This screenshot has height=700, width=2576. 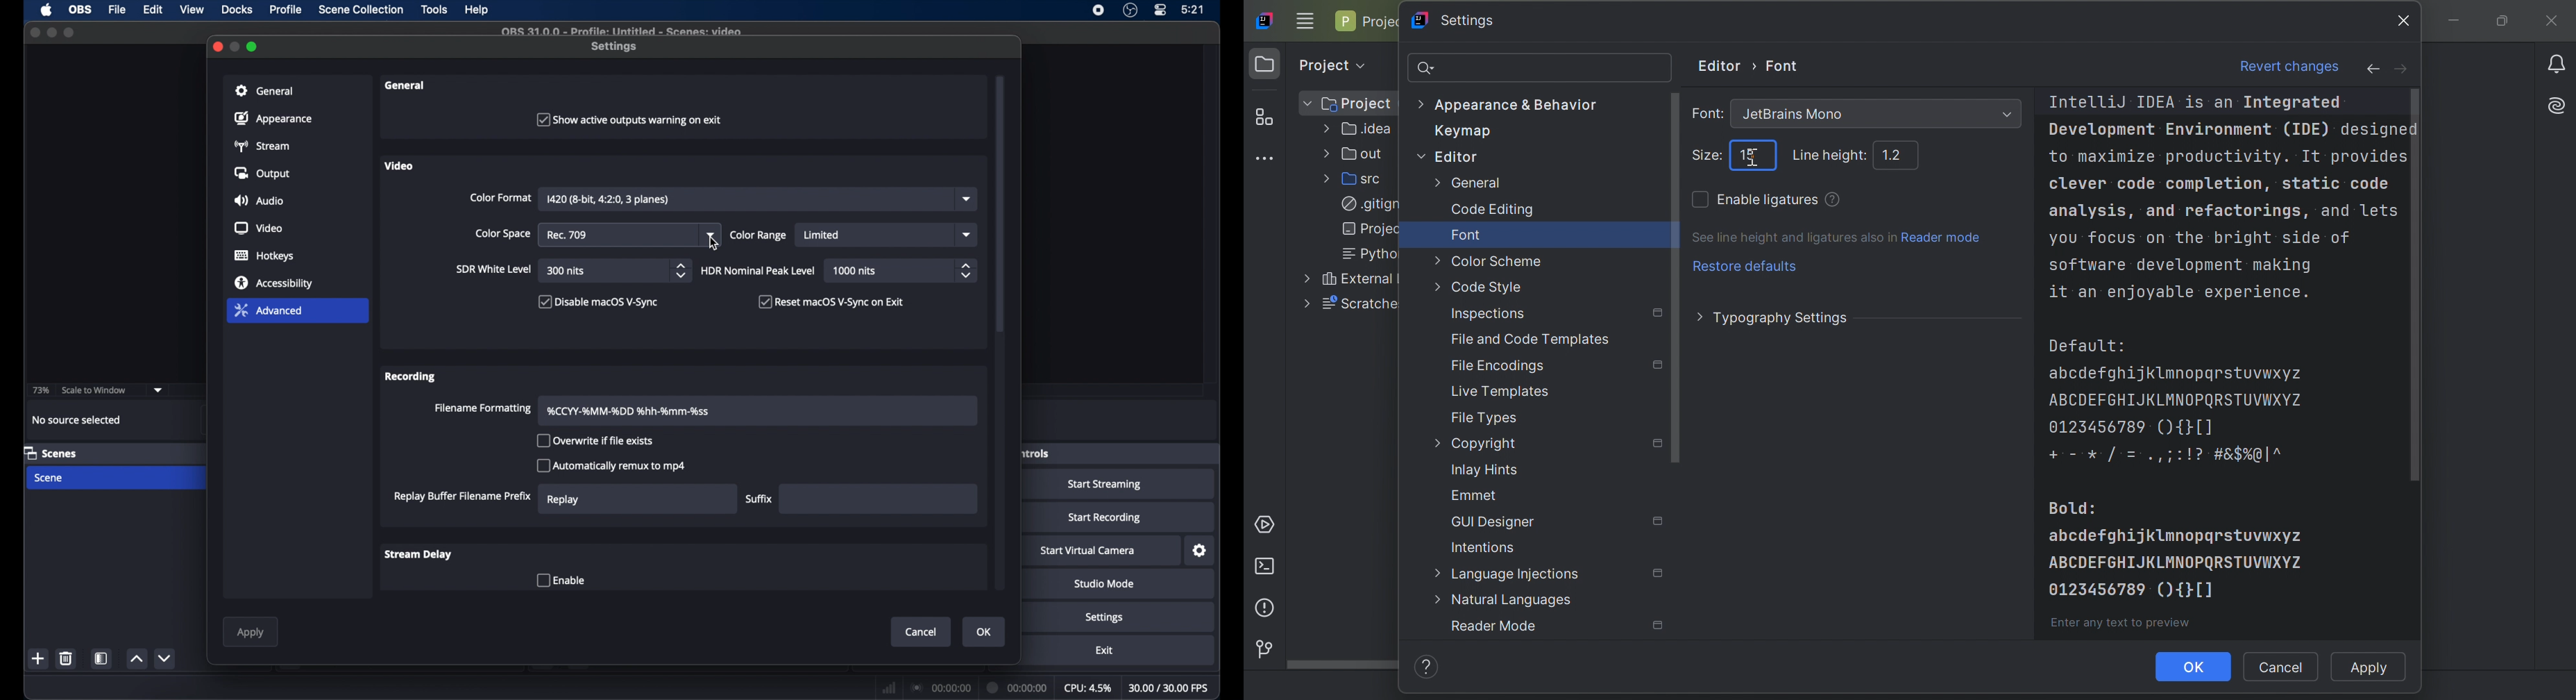 What do you see at coordinates (985, 632) in the screenshot?
I see `ok` at bounding box center [985, 632].